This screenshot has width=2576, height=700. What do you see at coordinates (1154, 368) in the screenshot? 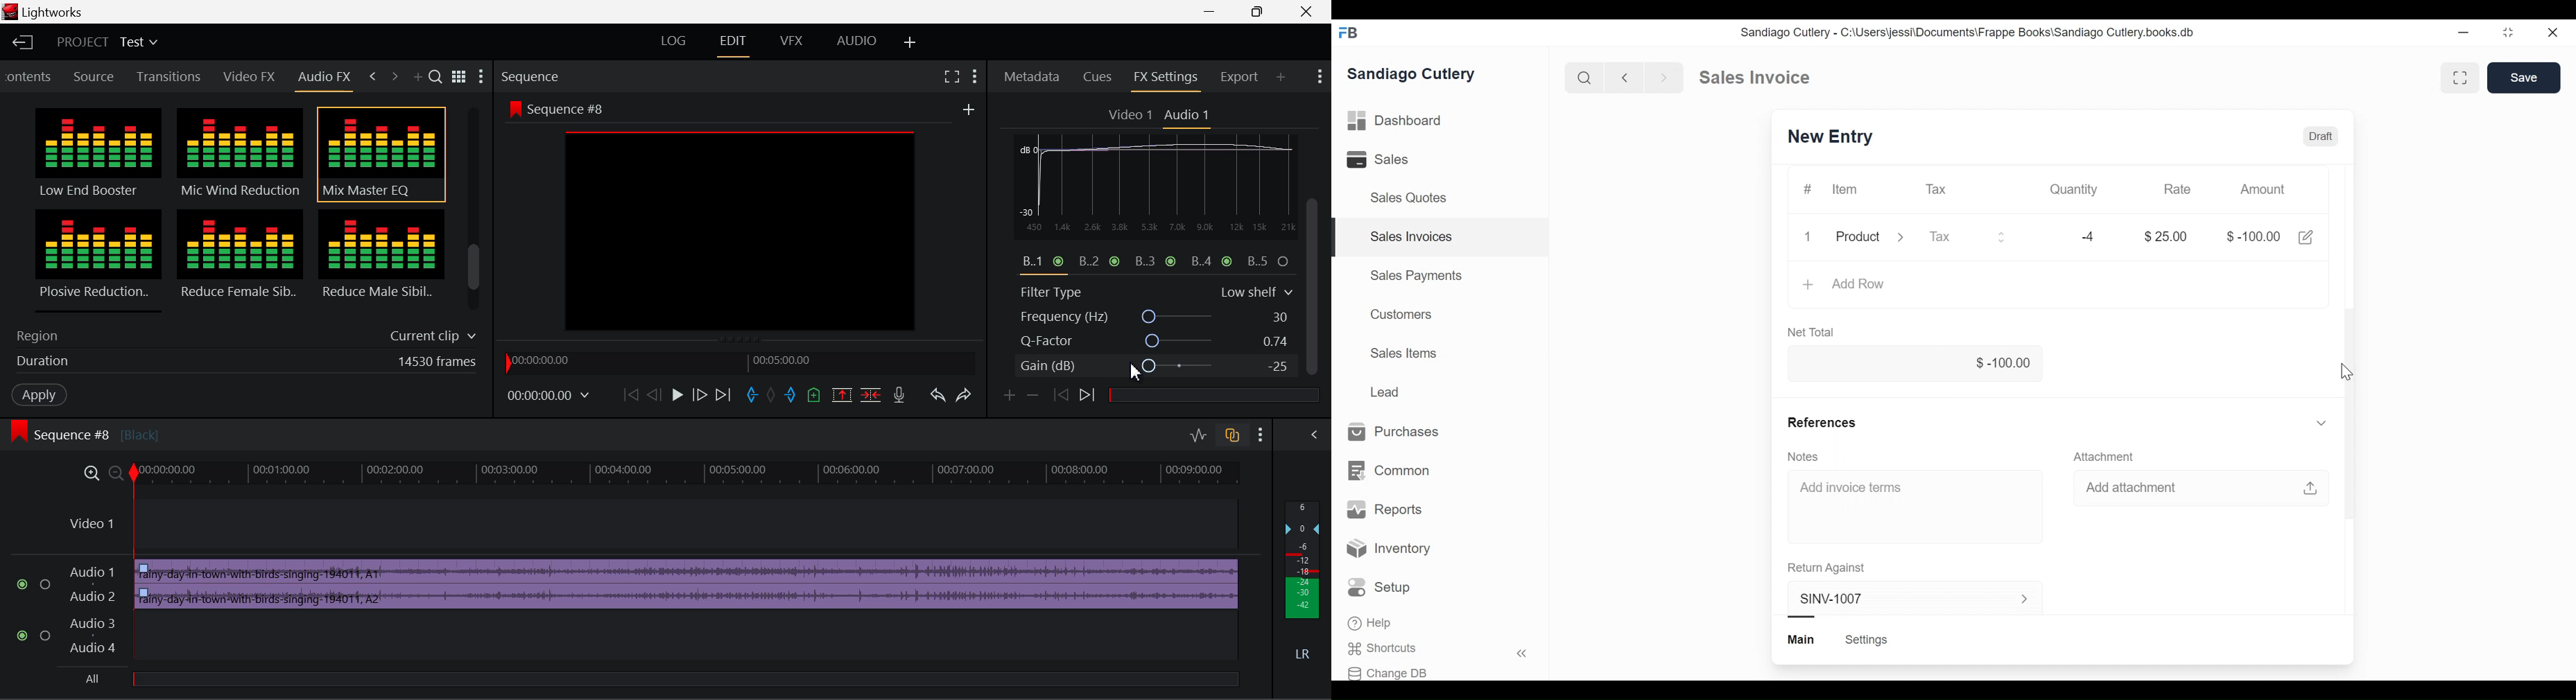
I see `Gain (dB)` at bounding box center [1154, 368].